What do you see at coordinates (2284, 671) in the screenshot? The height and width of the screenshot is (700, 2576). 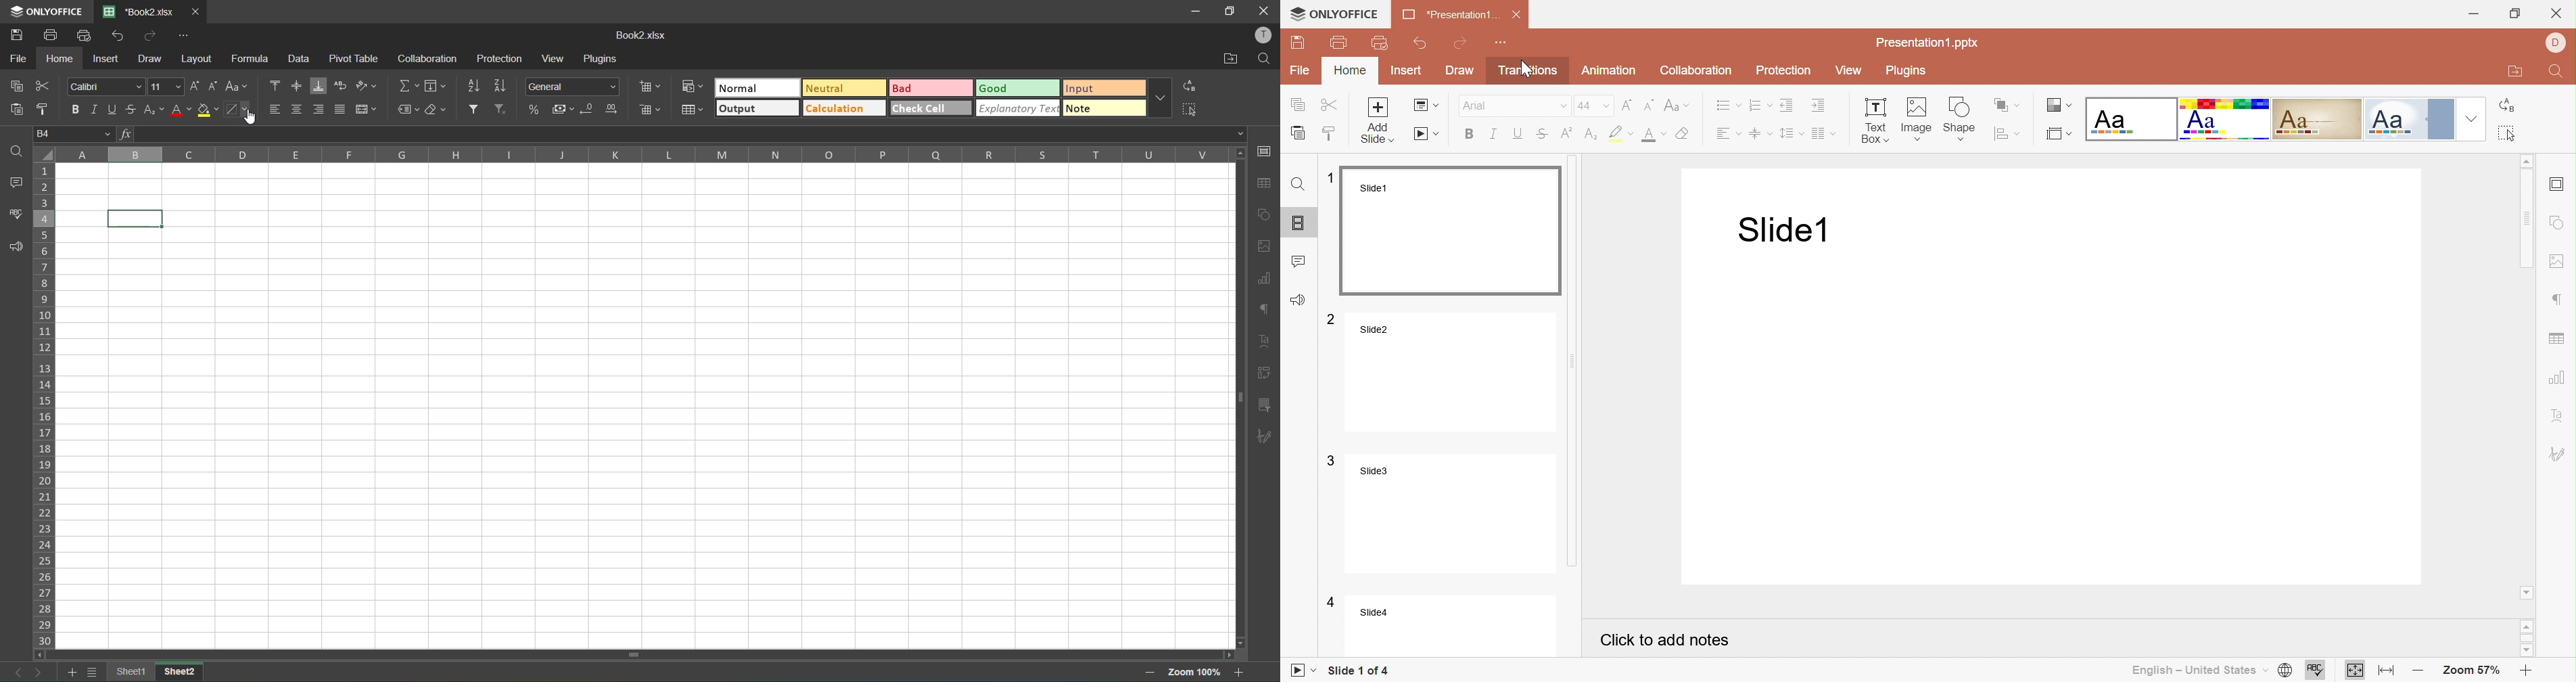 I see `Set document language` at bounding box center [2284, 671].